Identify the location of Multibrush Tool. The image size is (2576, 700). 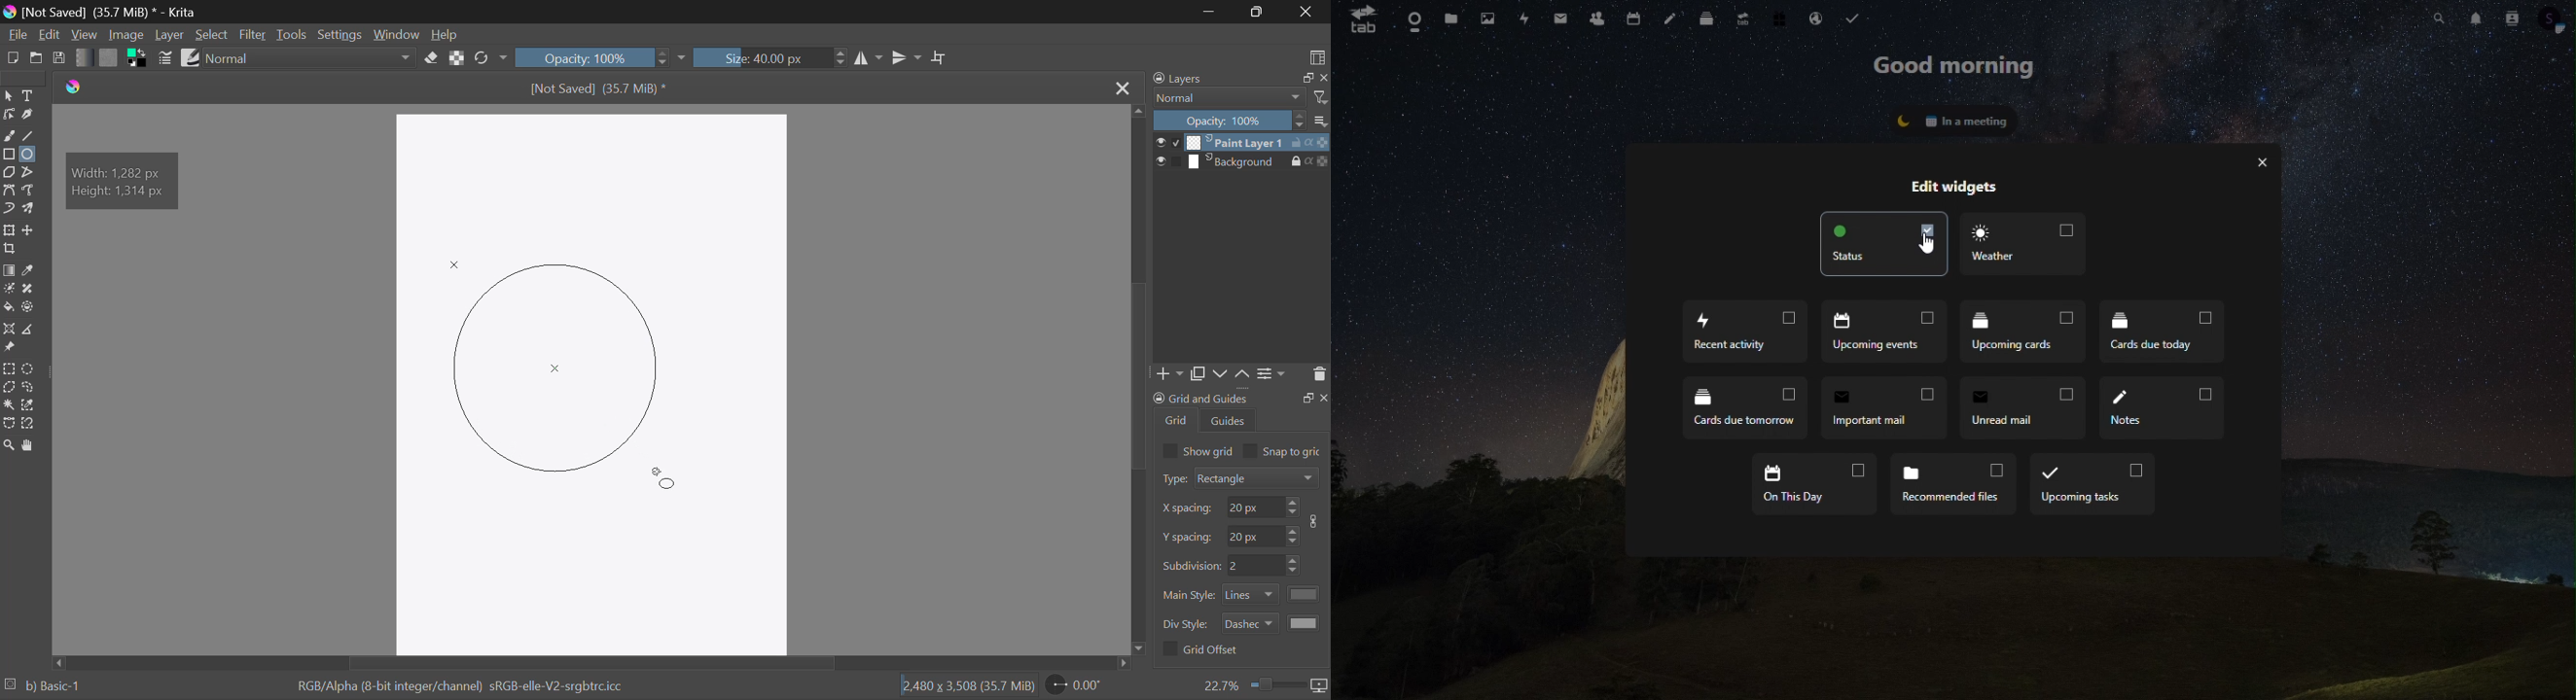
(31, 209).